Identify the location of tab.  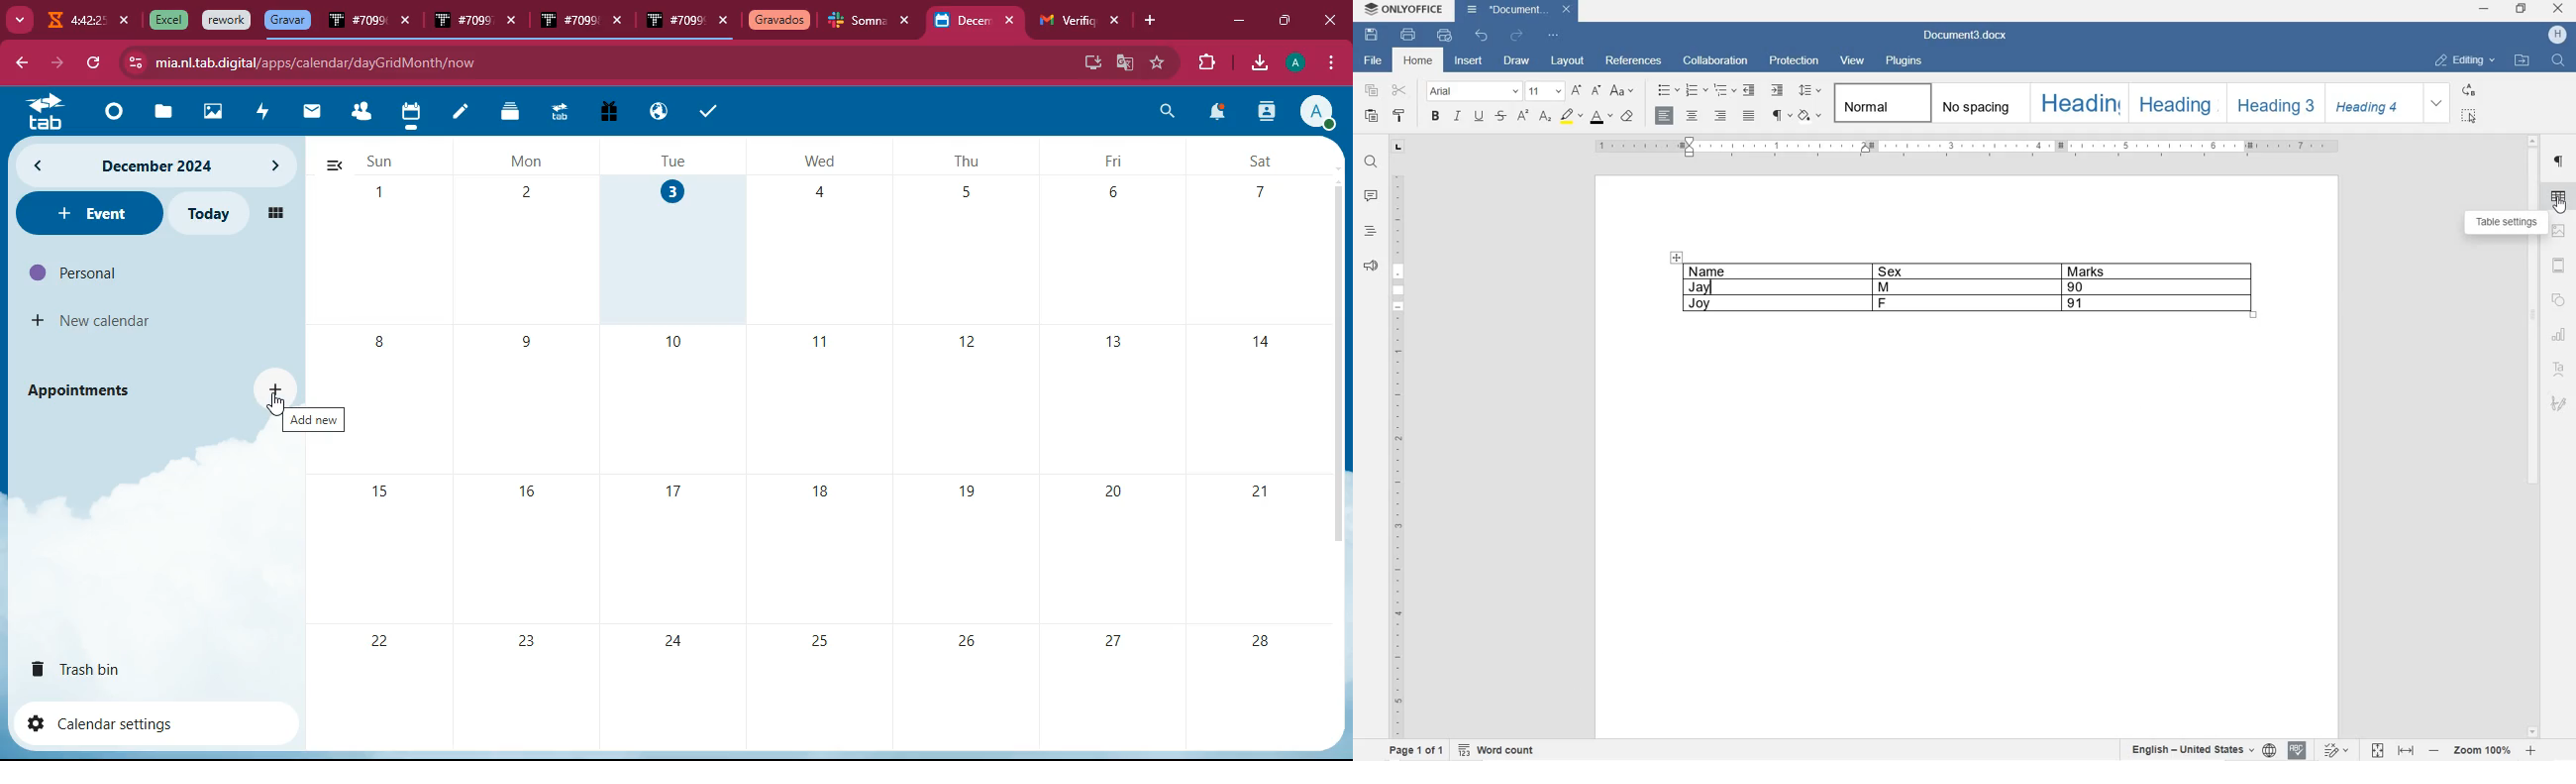
(357, 24).